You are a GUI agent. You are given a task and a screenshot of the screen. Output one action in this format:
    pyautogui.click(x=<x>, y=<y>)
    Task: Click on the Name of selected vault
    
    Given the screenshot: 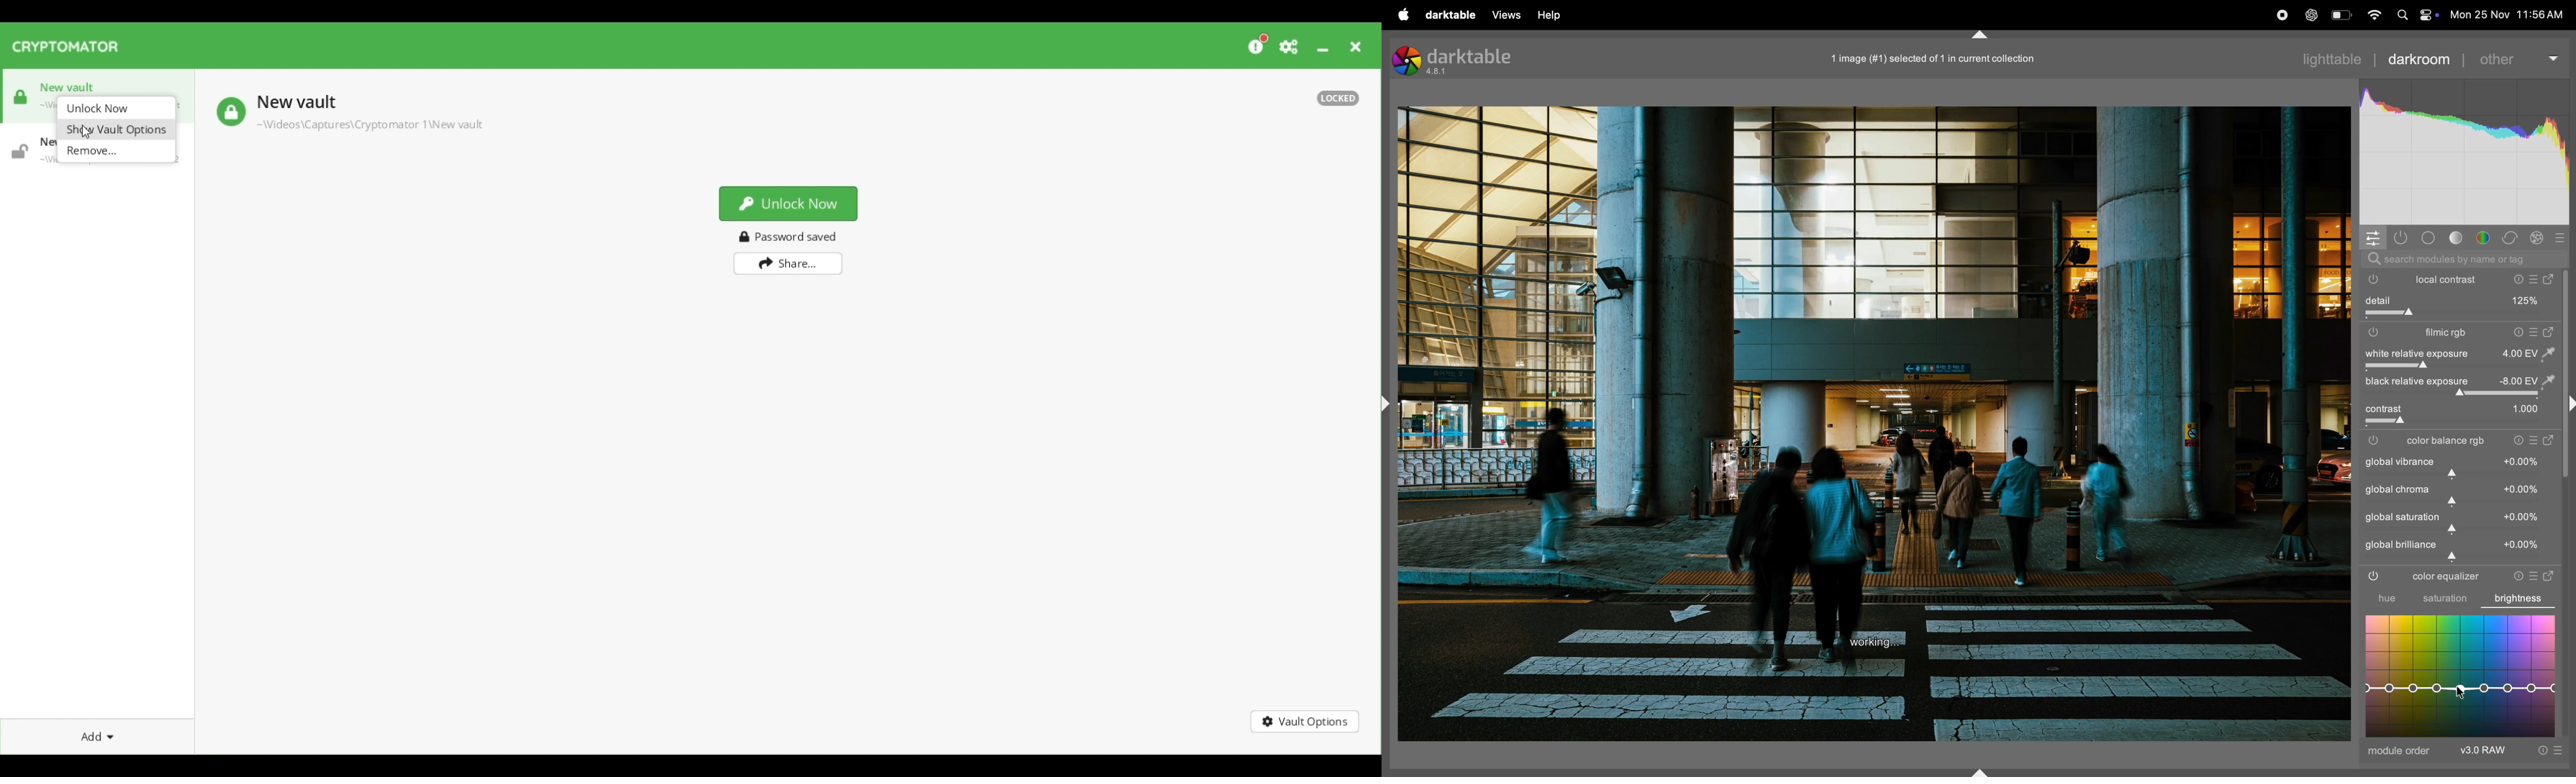 What is the action you would take?
    pyautogui.click(x=295, y=104)
    